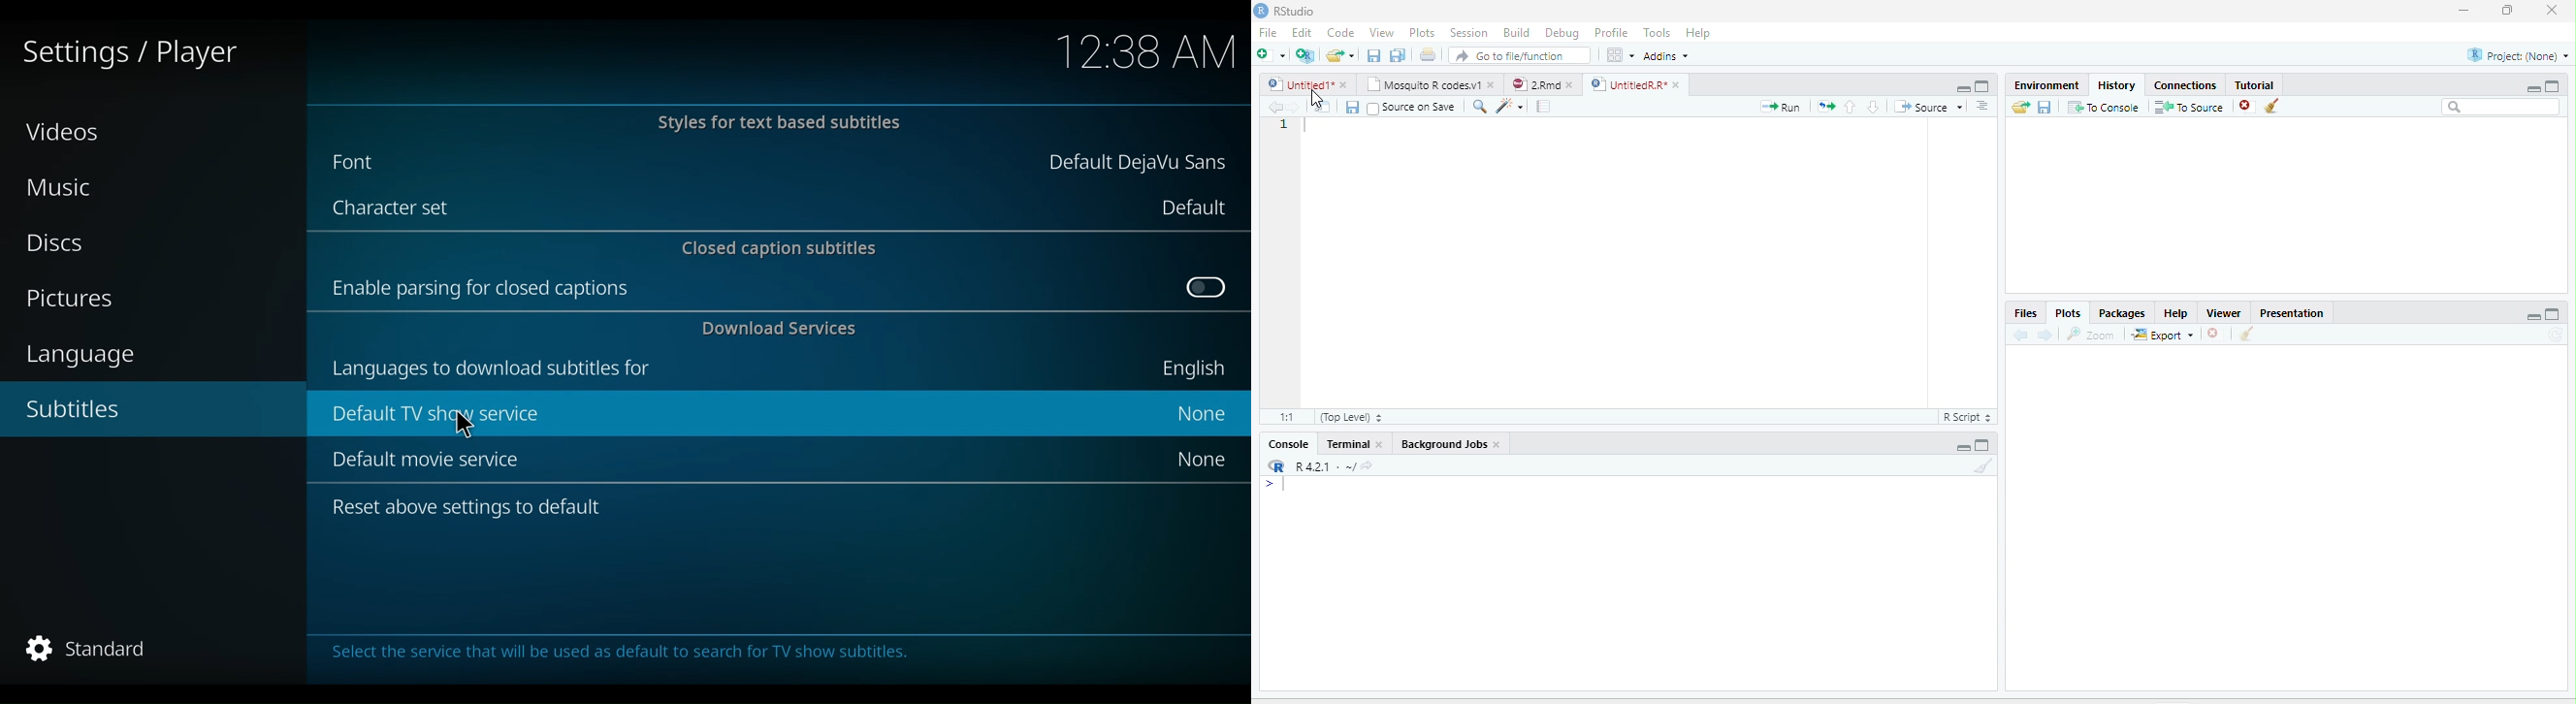 Image resolution: width=2576 pixels, height=728 pixels. What do you see at coordinates (1928, 107) in the screenshot?
I see `Source` at bounding box center [1928, 107].